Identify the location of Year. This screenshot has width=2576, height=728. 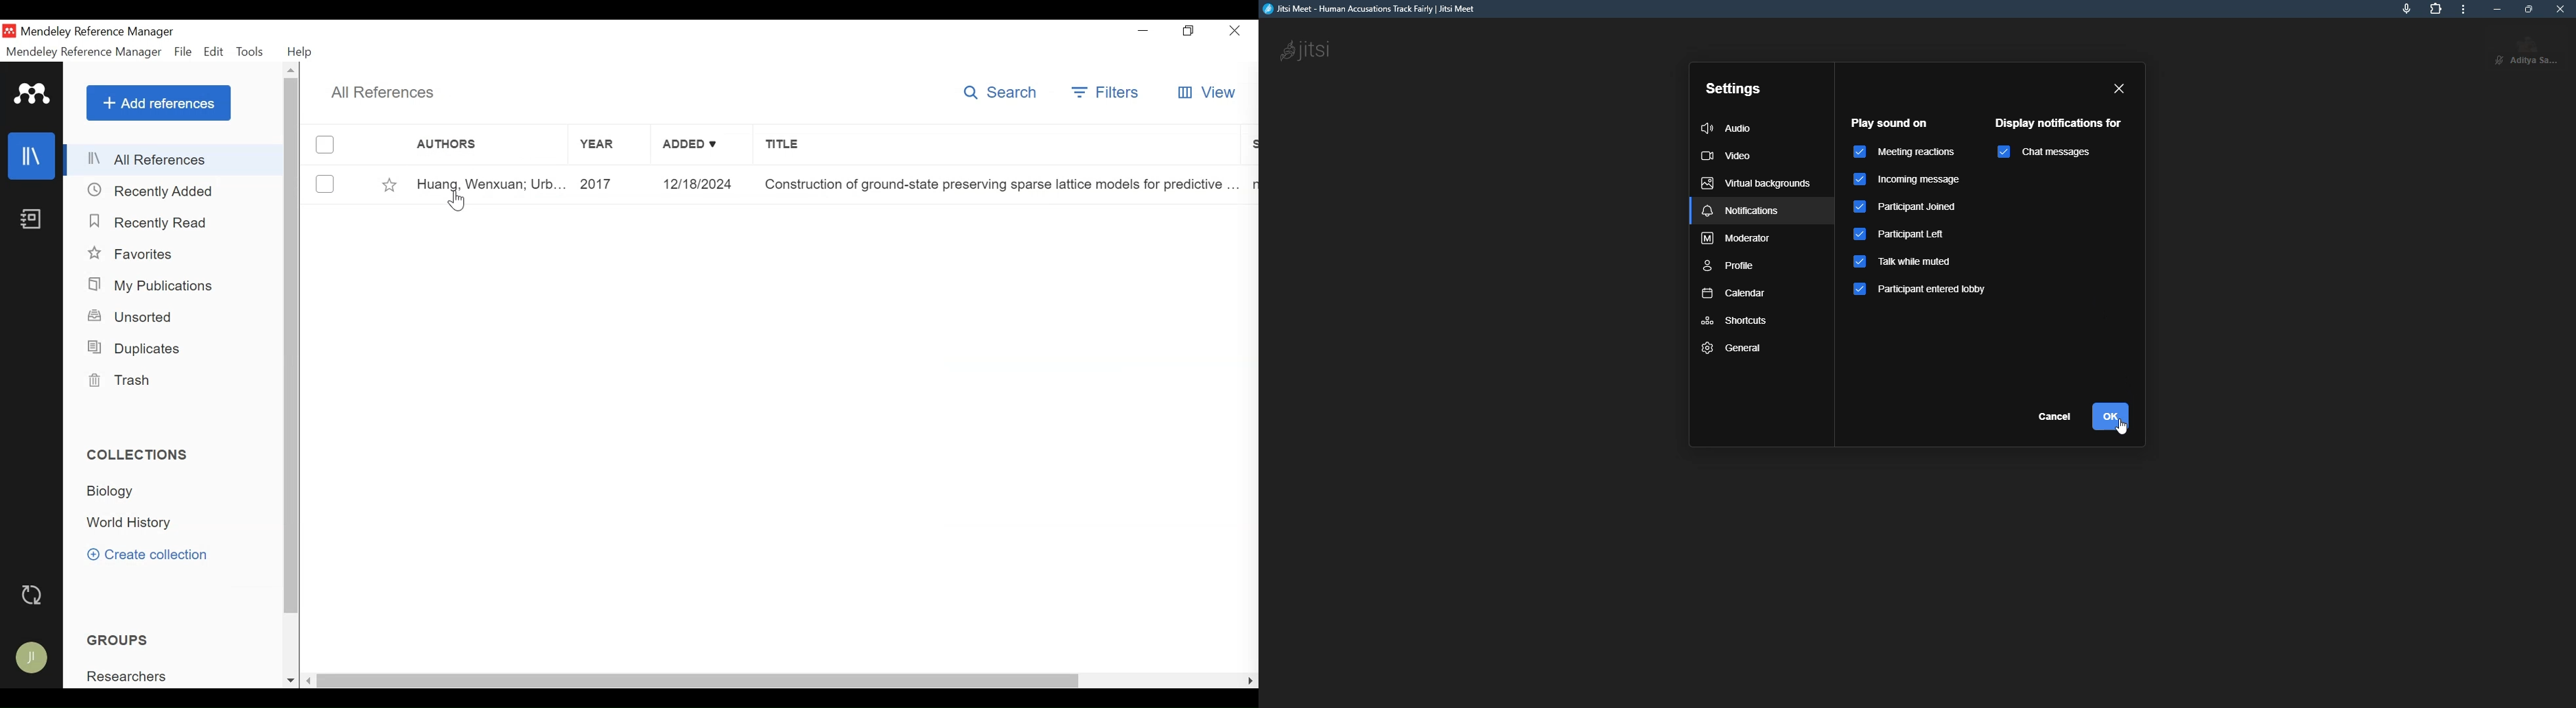
(613, 184).